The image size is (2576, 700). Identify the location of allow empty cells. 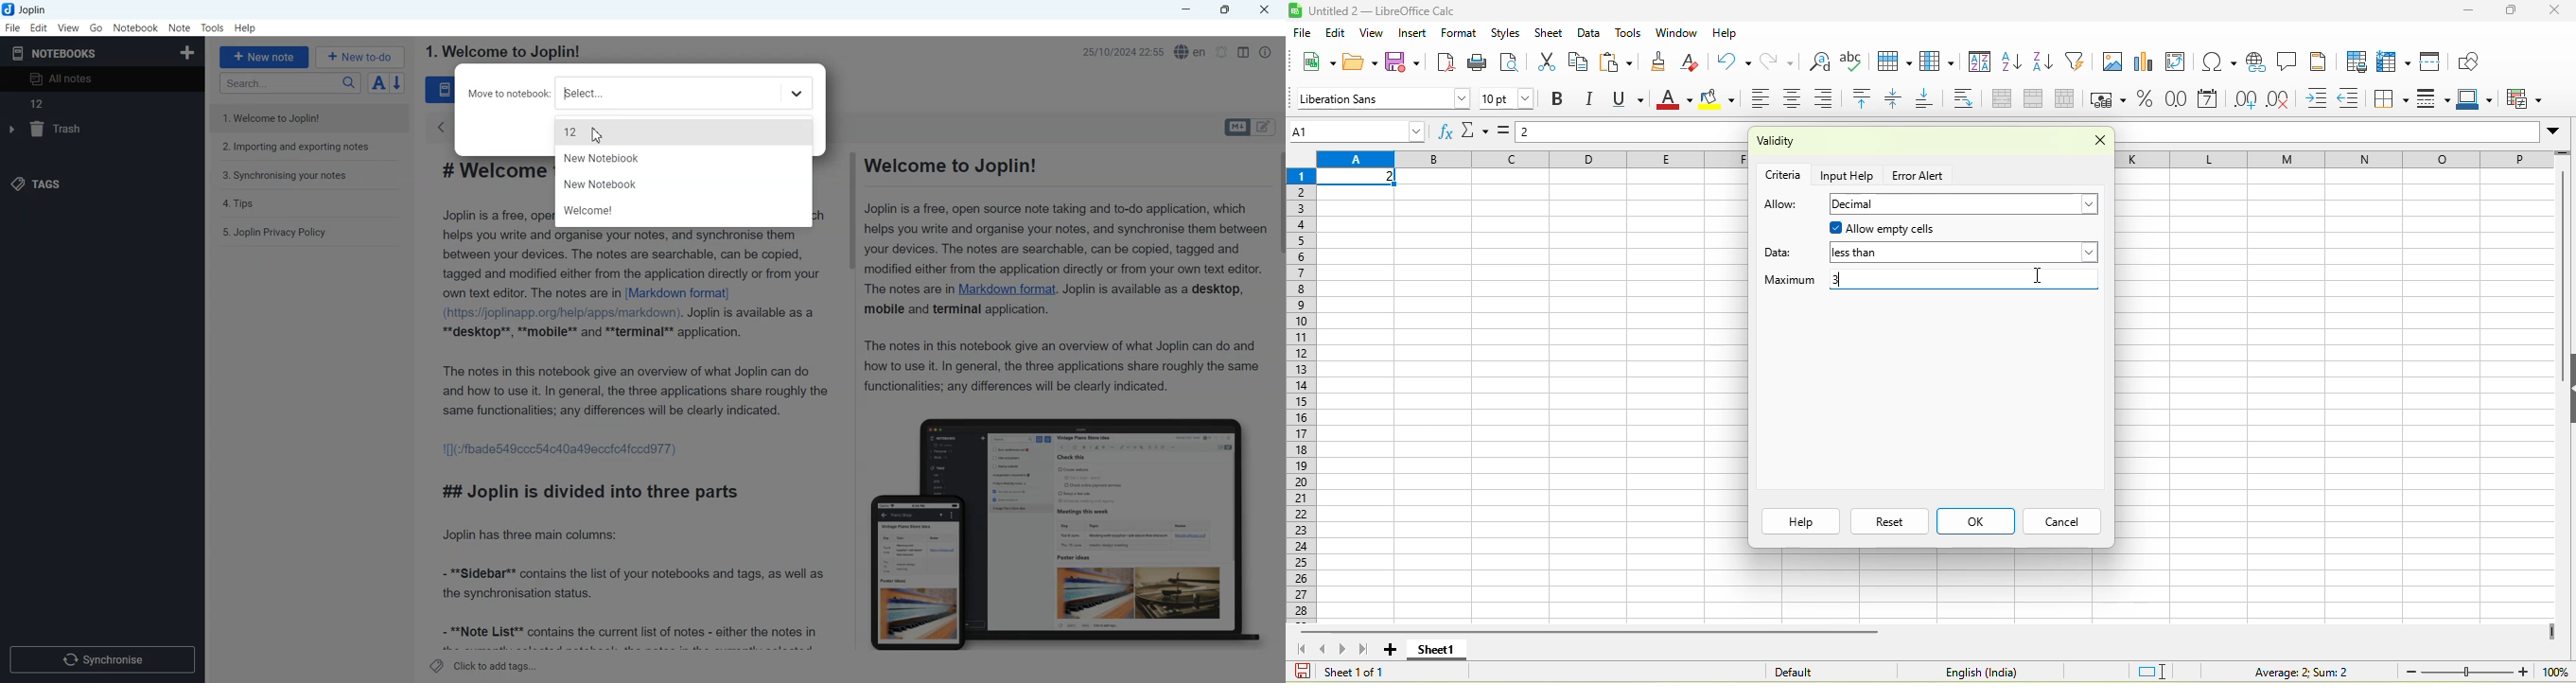
(1938, 229).